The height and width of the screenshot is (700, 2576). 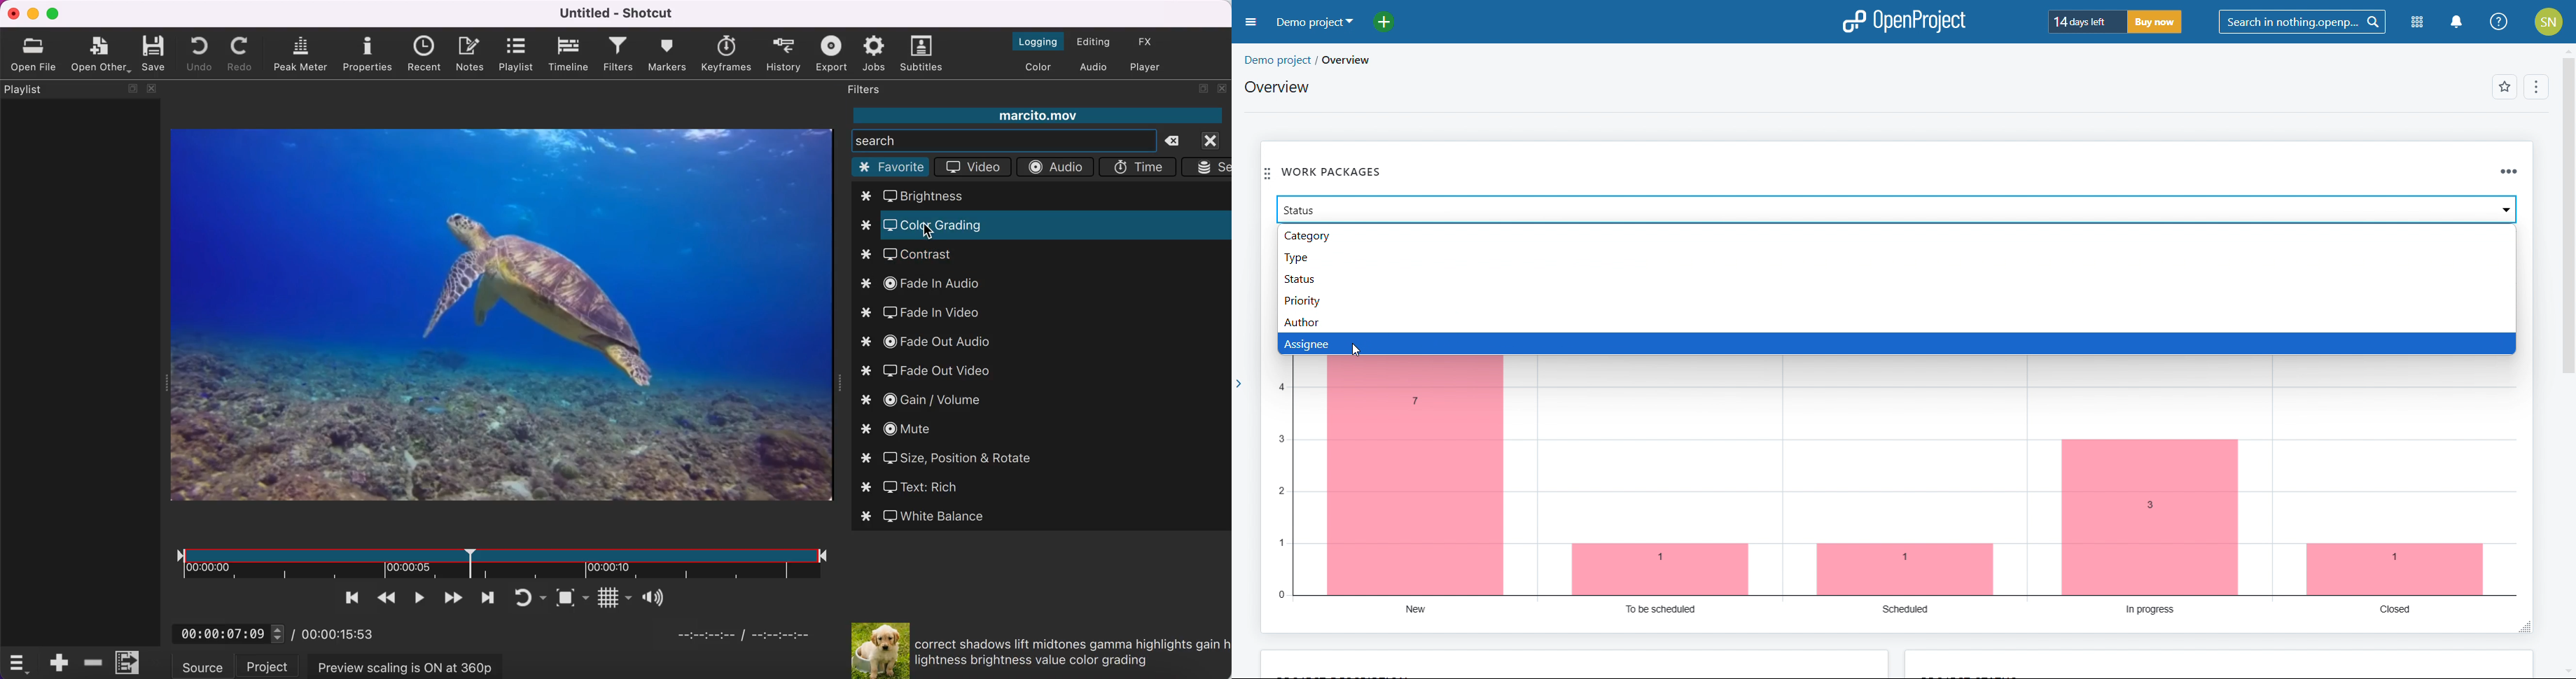 What do you see at coordinates (1215, 140) in the screenshot?
I see `close` at bounding box center [1215, 140].